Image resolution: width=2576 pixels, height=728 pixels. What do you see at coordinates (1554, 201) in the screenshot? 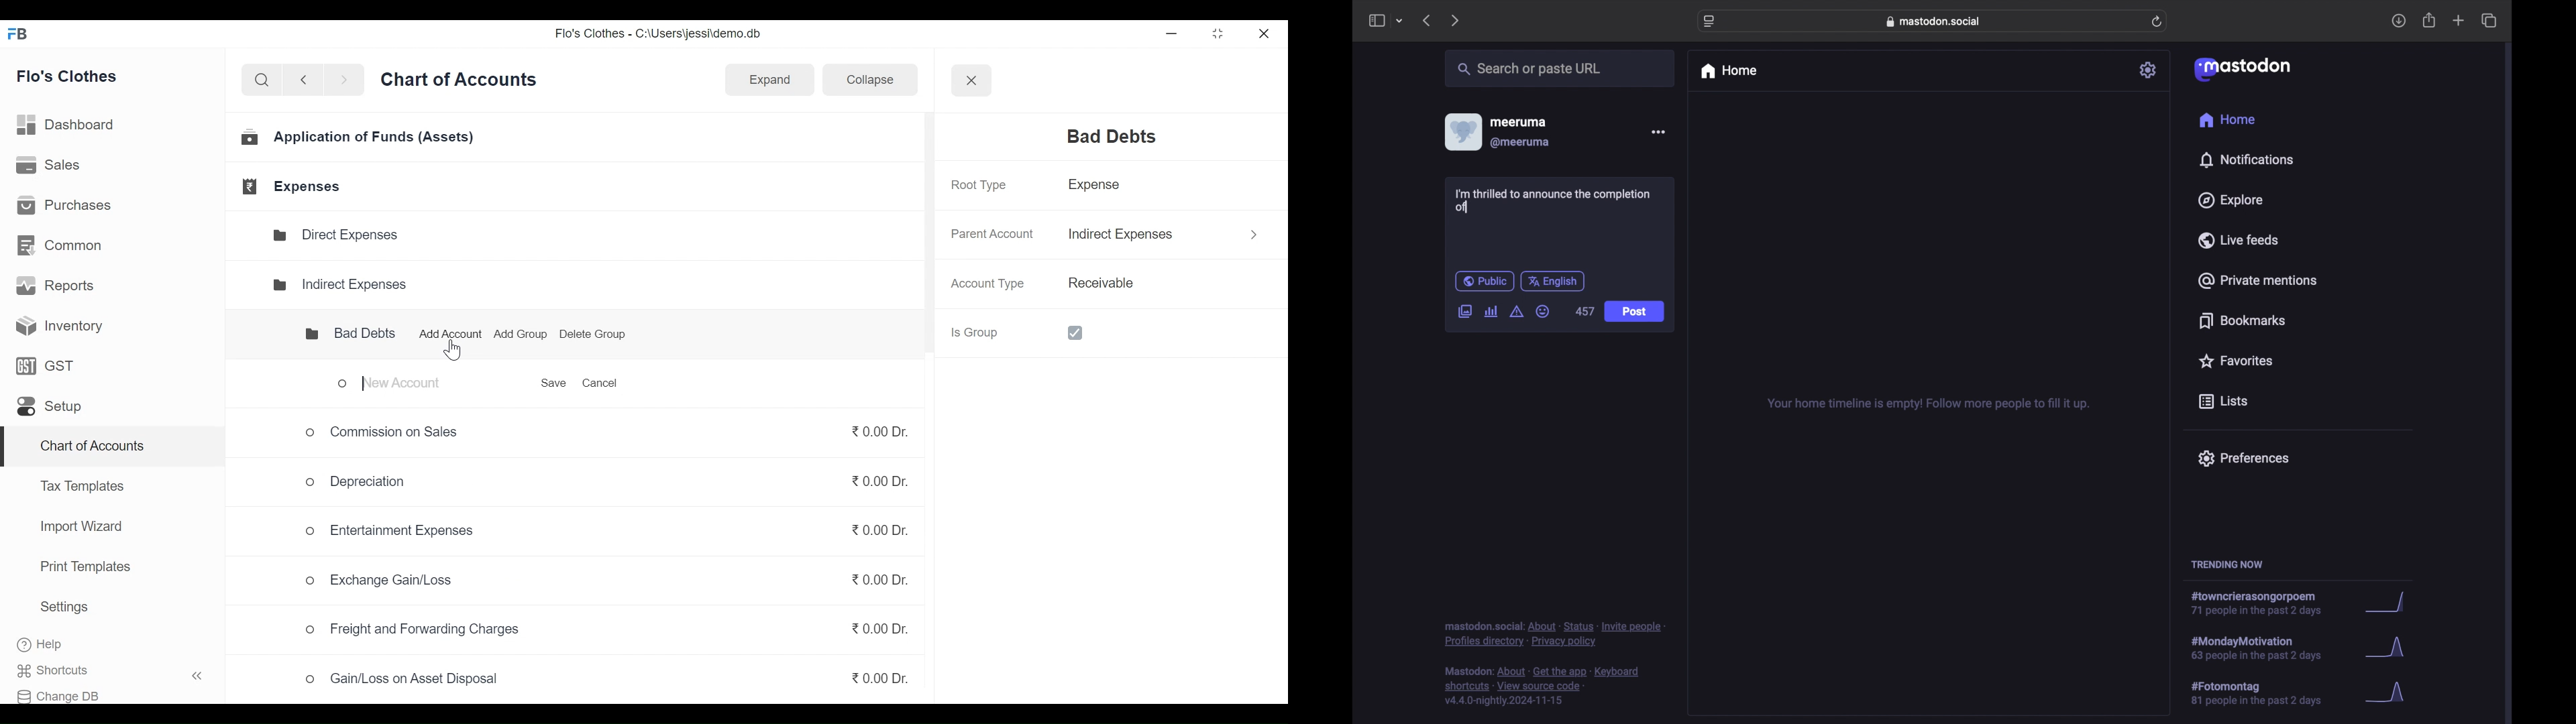
I see `I'm thrilled to announce the completion of` at bounding box center [1554, 201].